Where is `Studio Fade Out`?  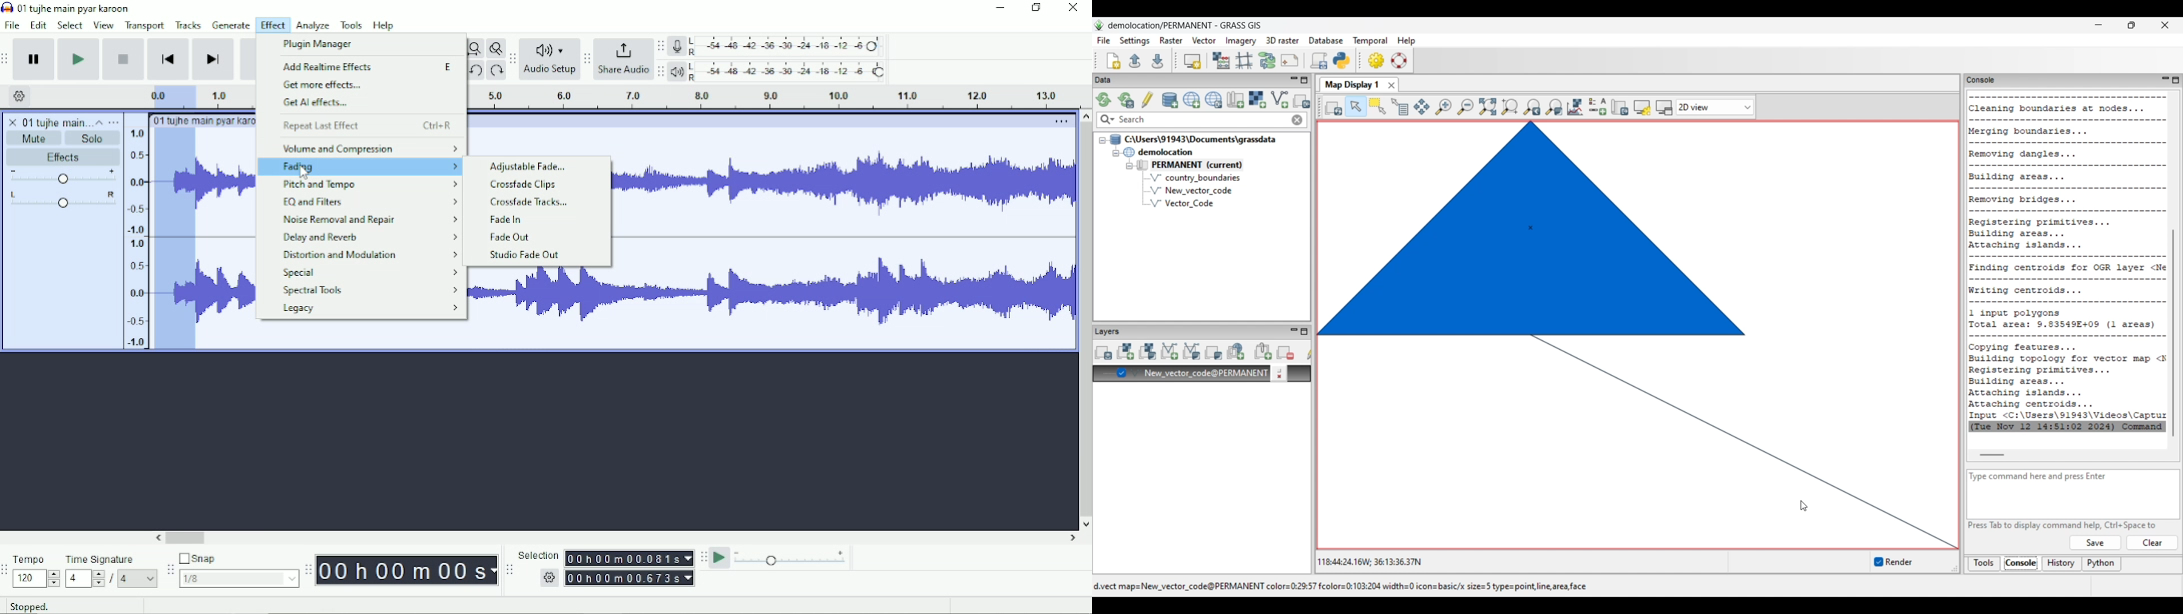 Studio Fade Out is located at coordinates (525, 255).